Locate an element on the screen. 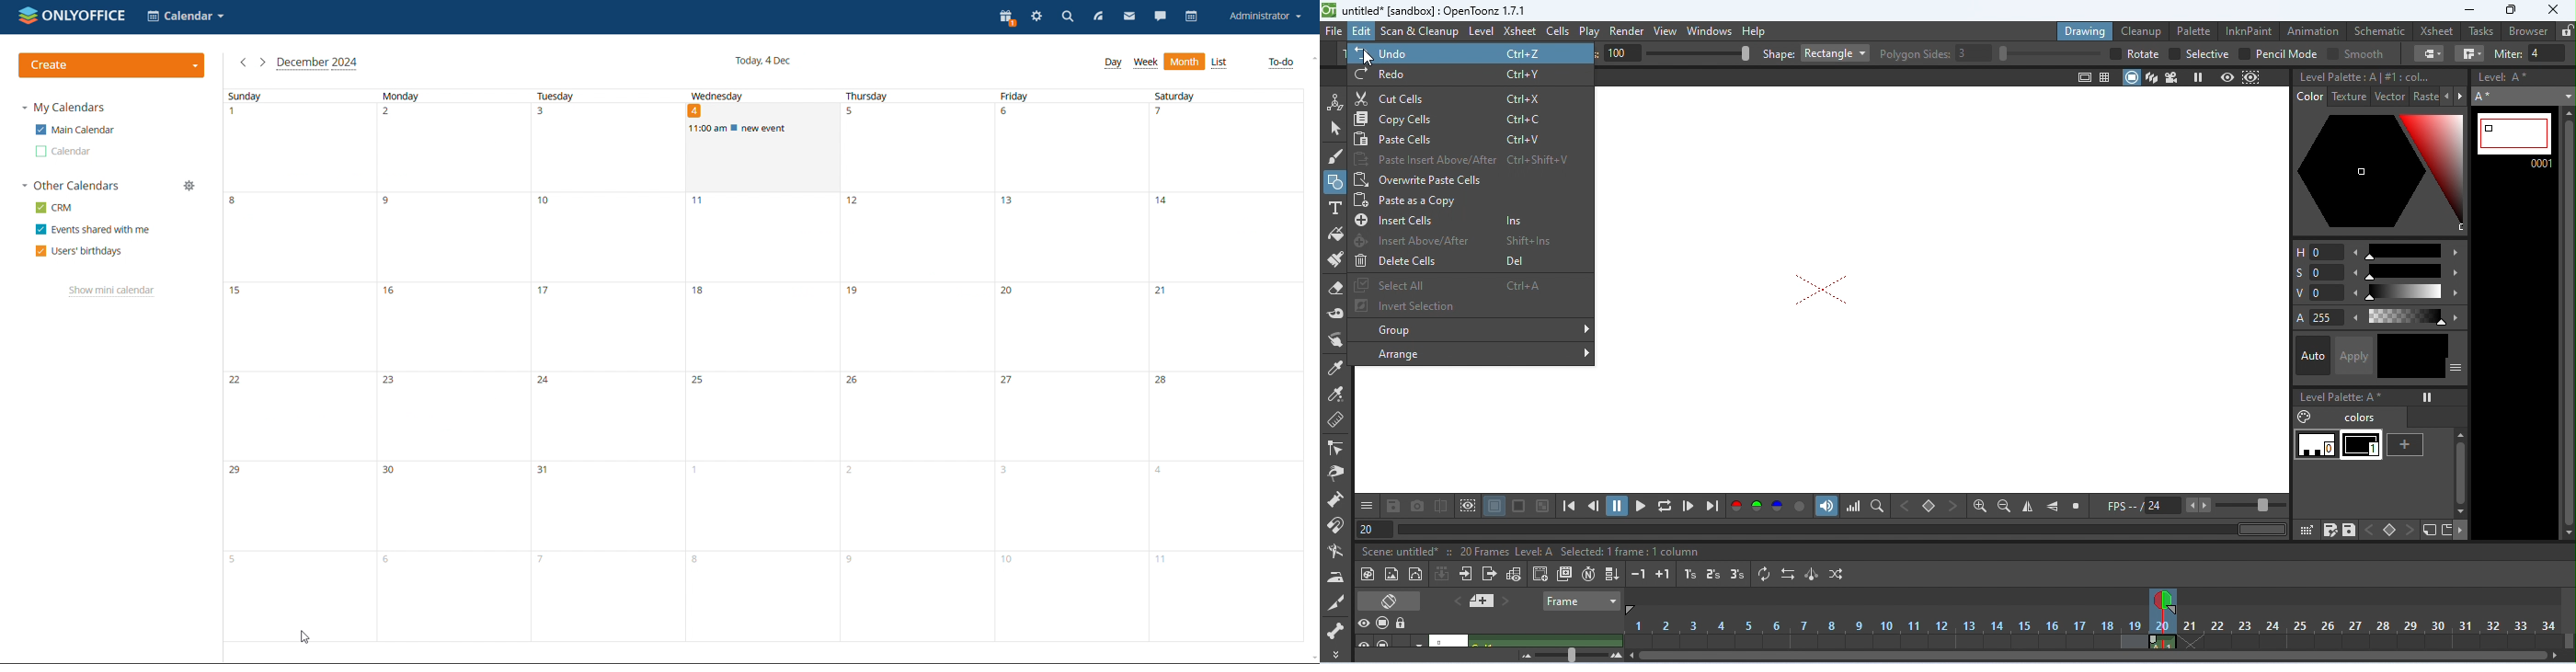 The width and height of the screenshot is (2576, 672). preview is located at coordinates (2227, 77).